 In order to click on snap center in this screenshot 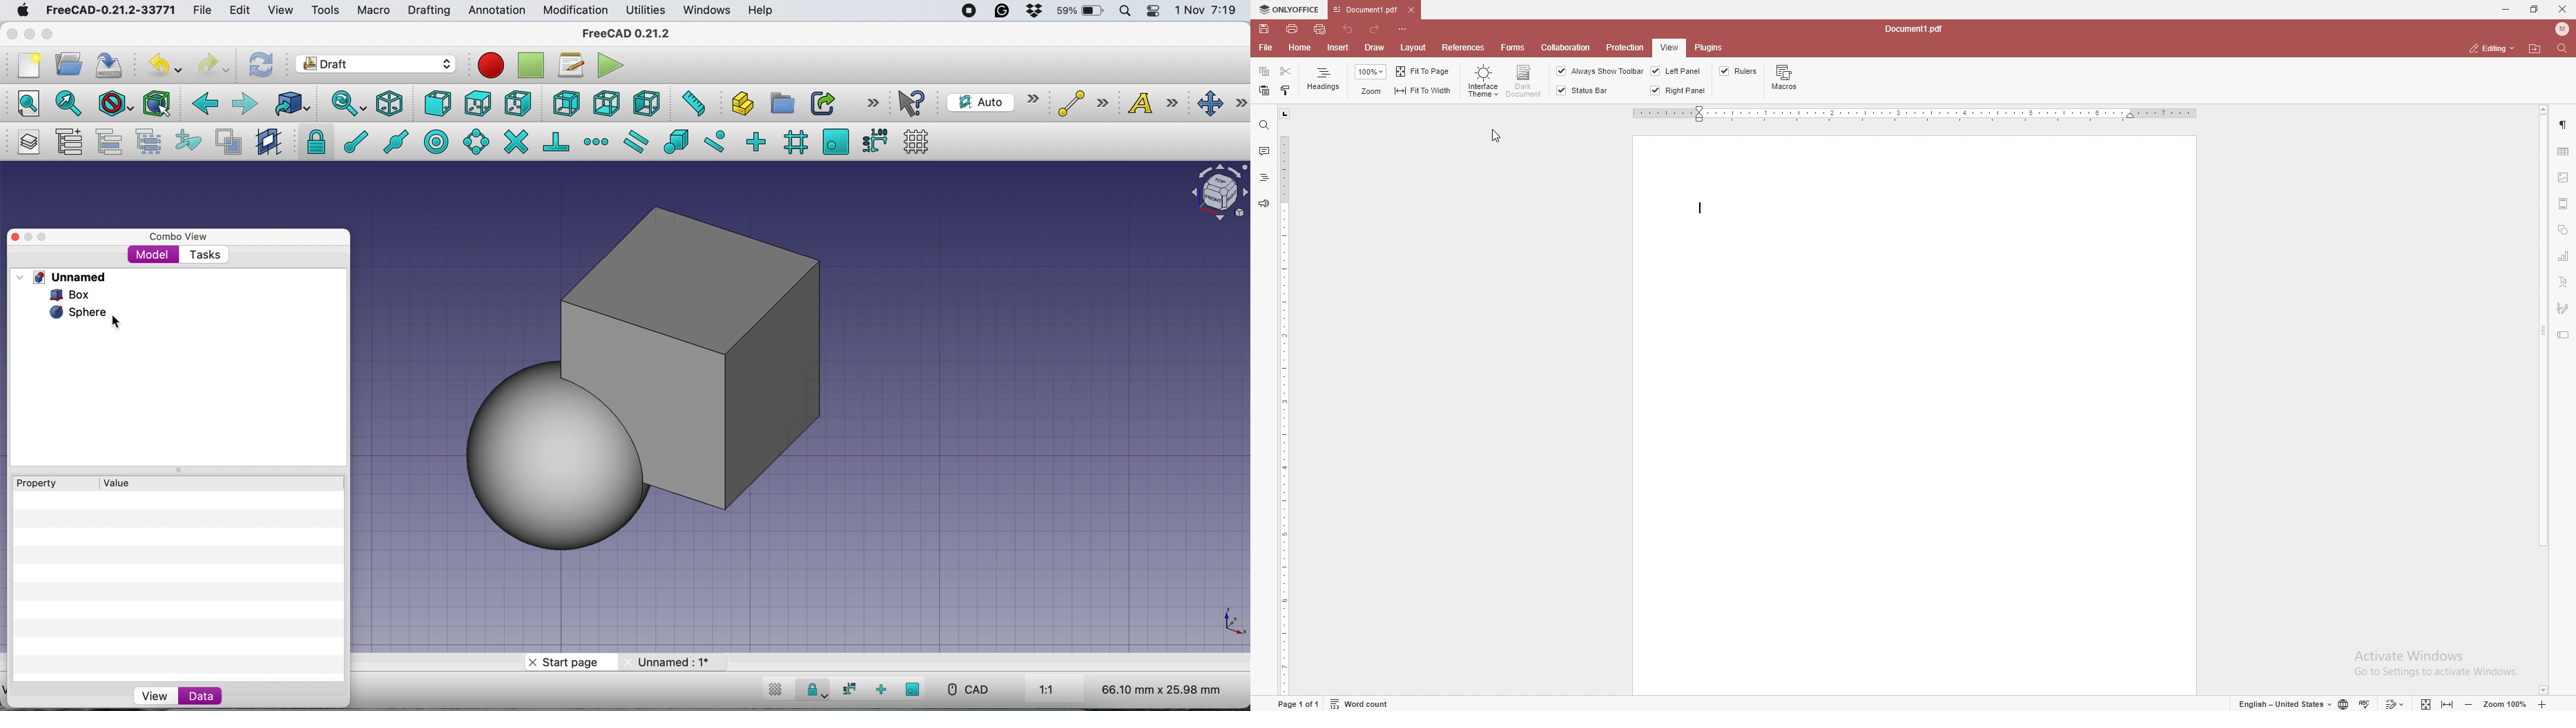, I will do `click(435, 141)`.